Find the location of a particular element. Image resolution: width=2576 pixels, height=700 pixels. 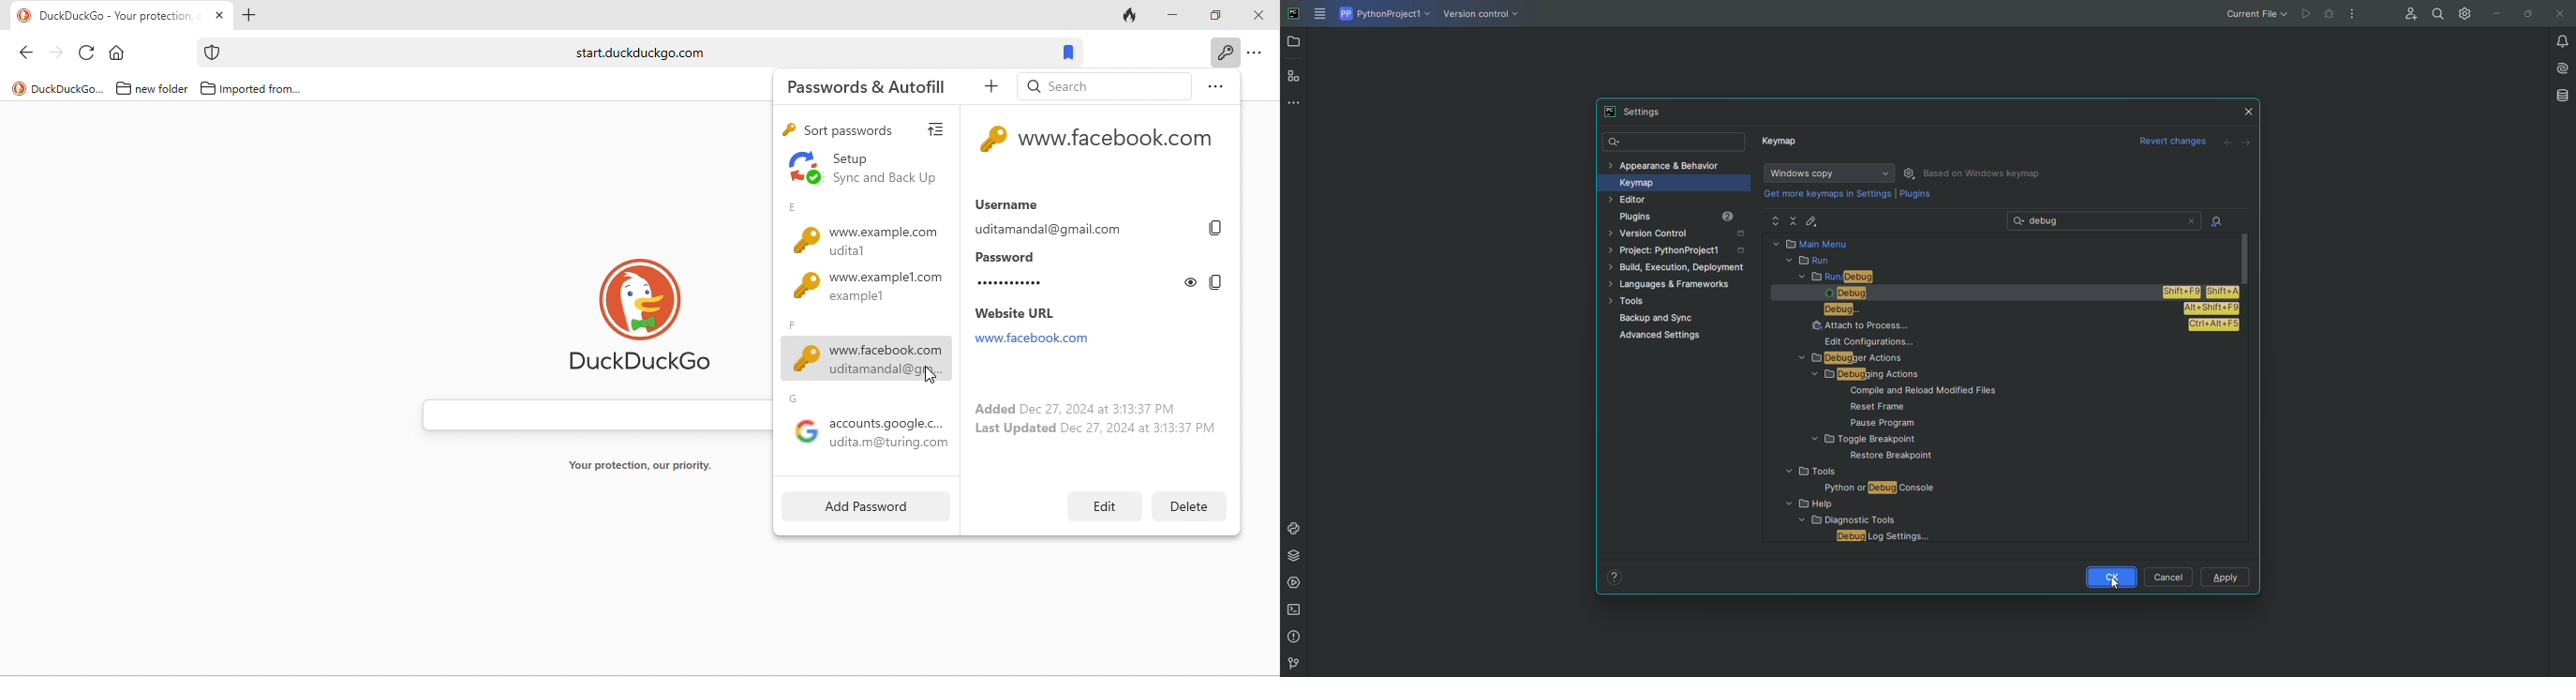

reload is located at coordinates (88, 54).